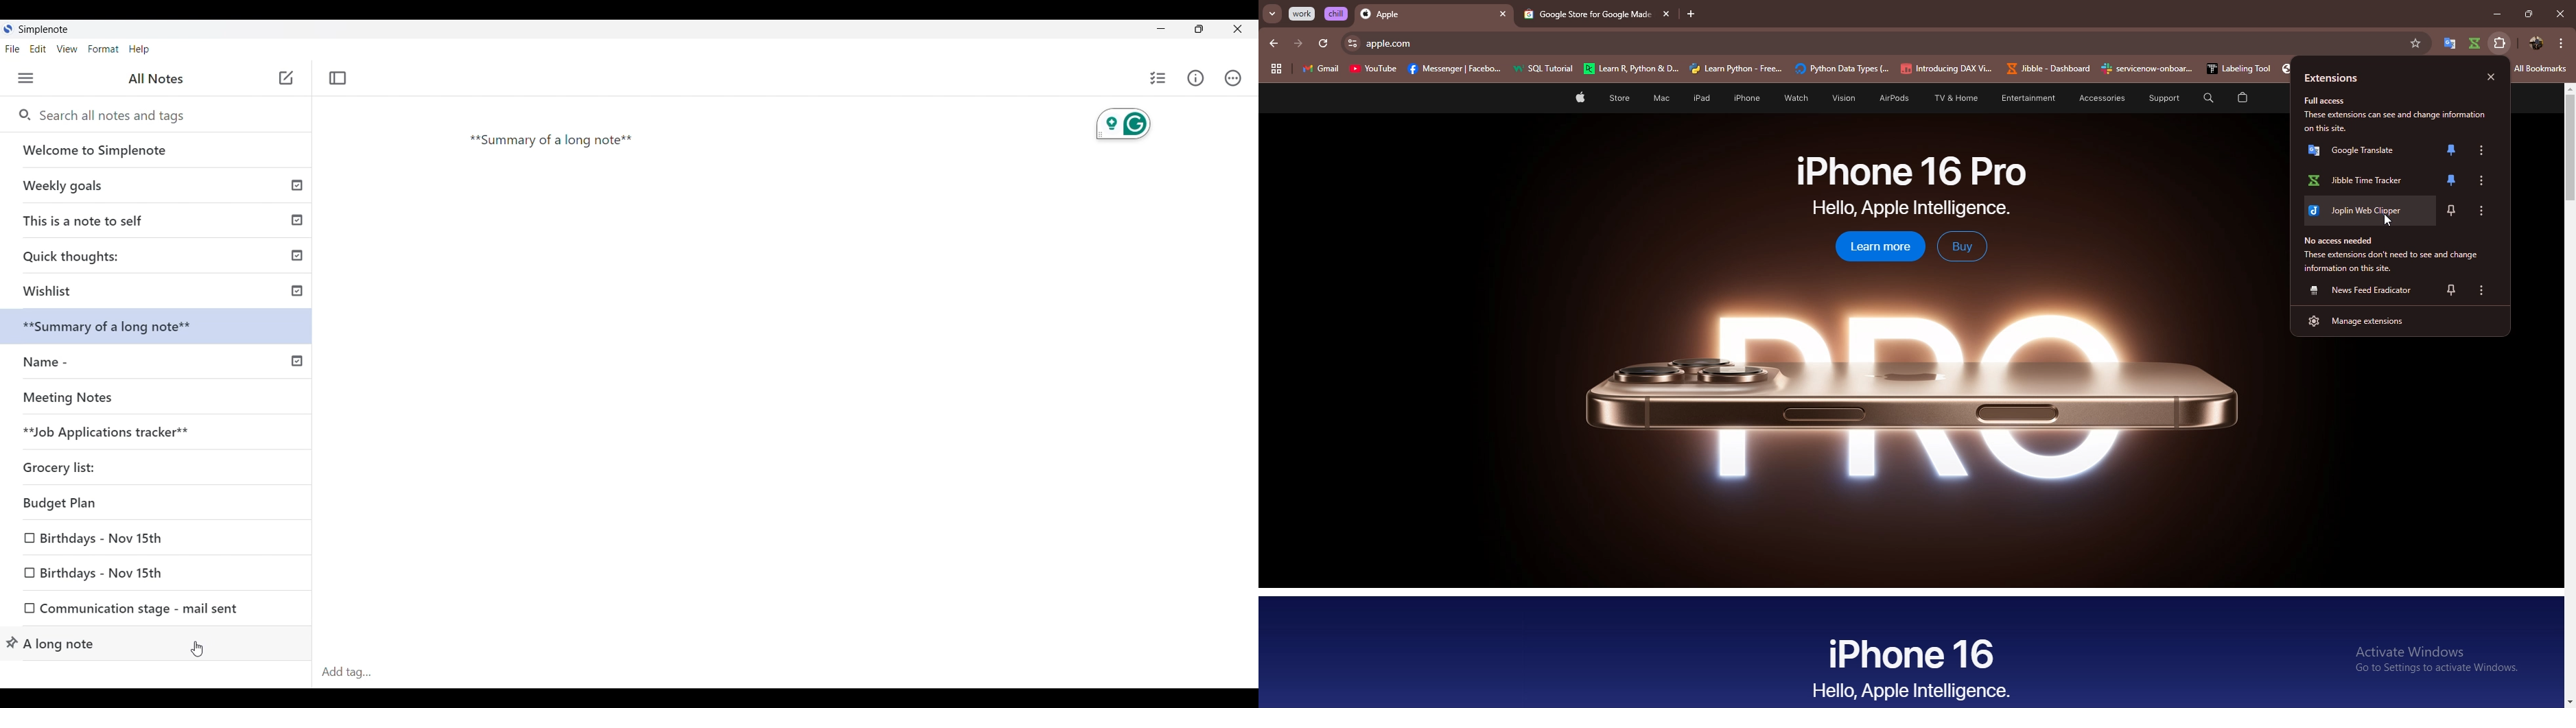 This screenshot has width=2576, height=728. I want to click on Accessories, so click(2094, 98).